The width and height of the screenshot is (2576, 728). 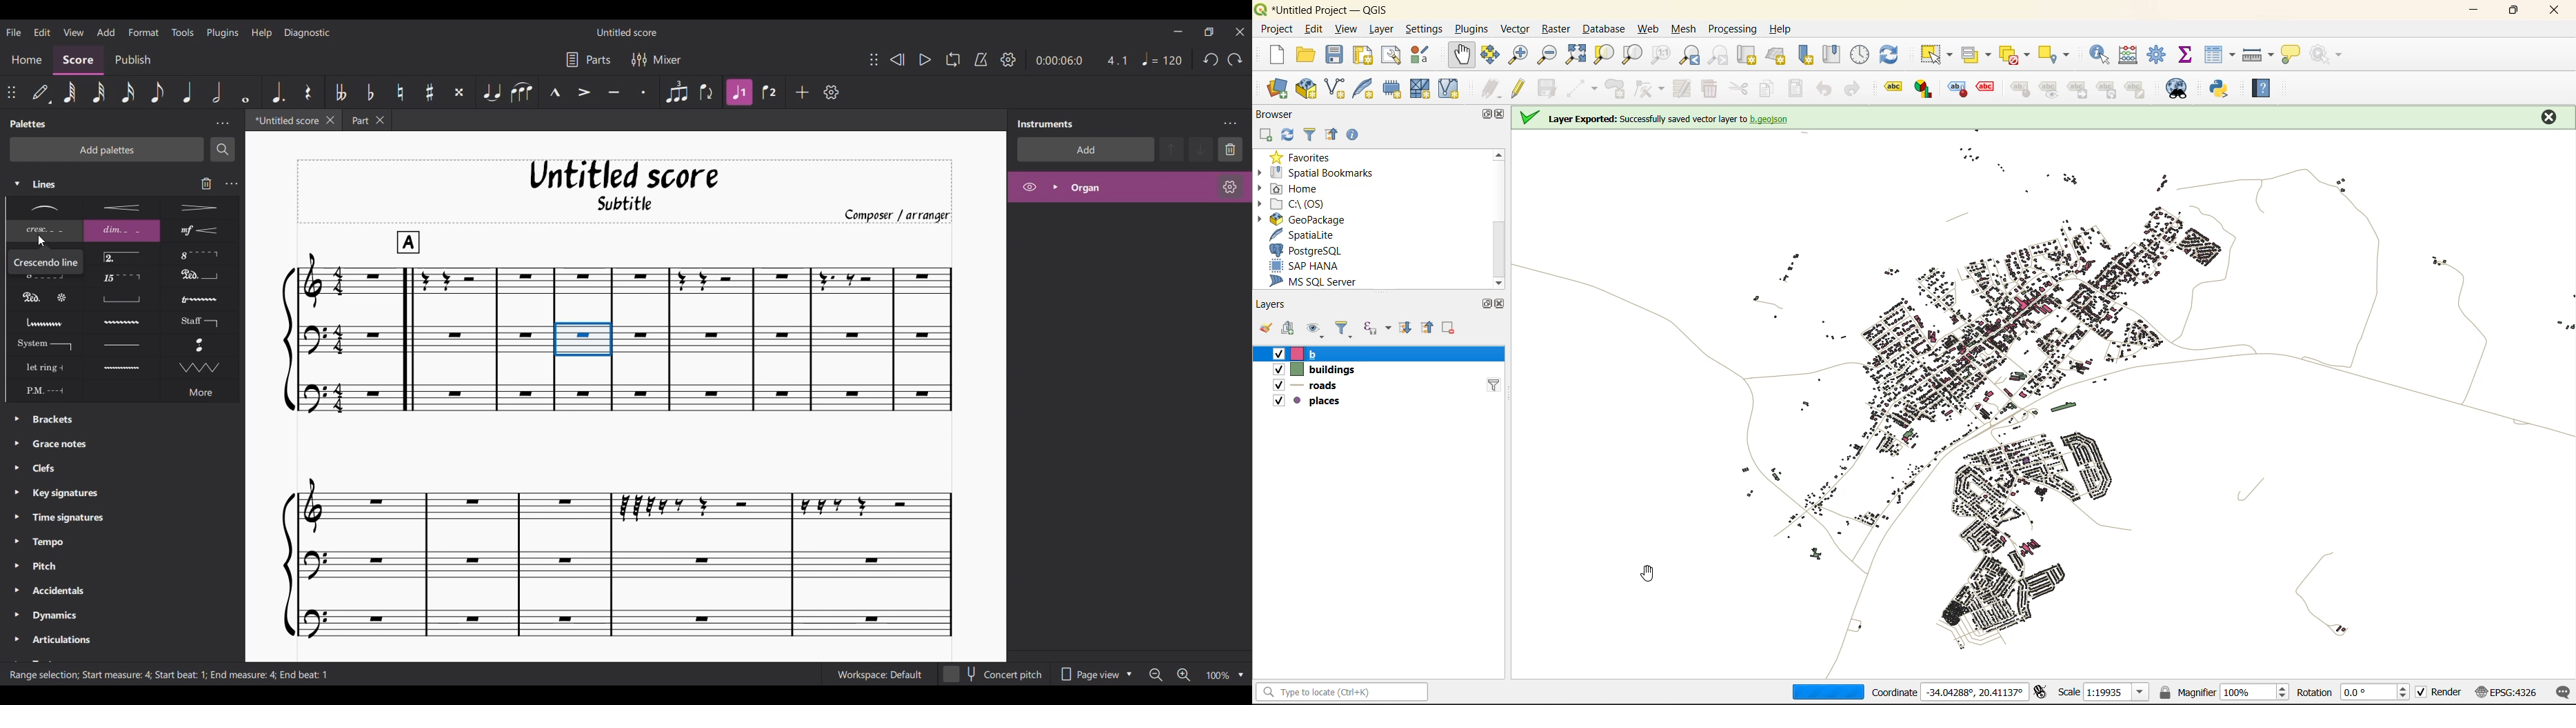 What do you see at coordinates (589, 59) in the screenshot?
I see `Parts settings` at bounding box center [589, 59].